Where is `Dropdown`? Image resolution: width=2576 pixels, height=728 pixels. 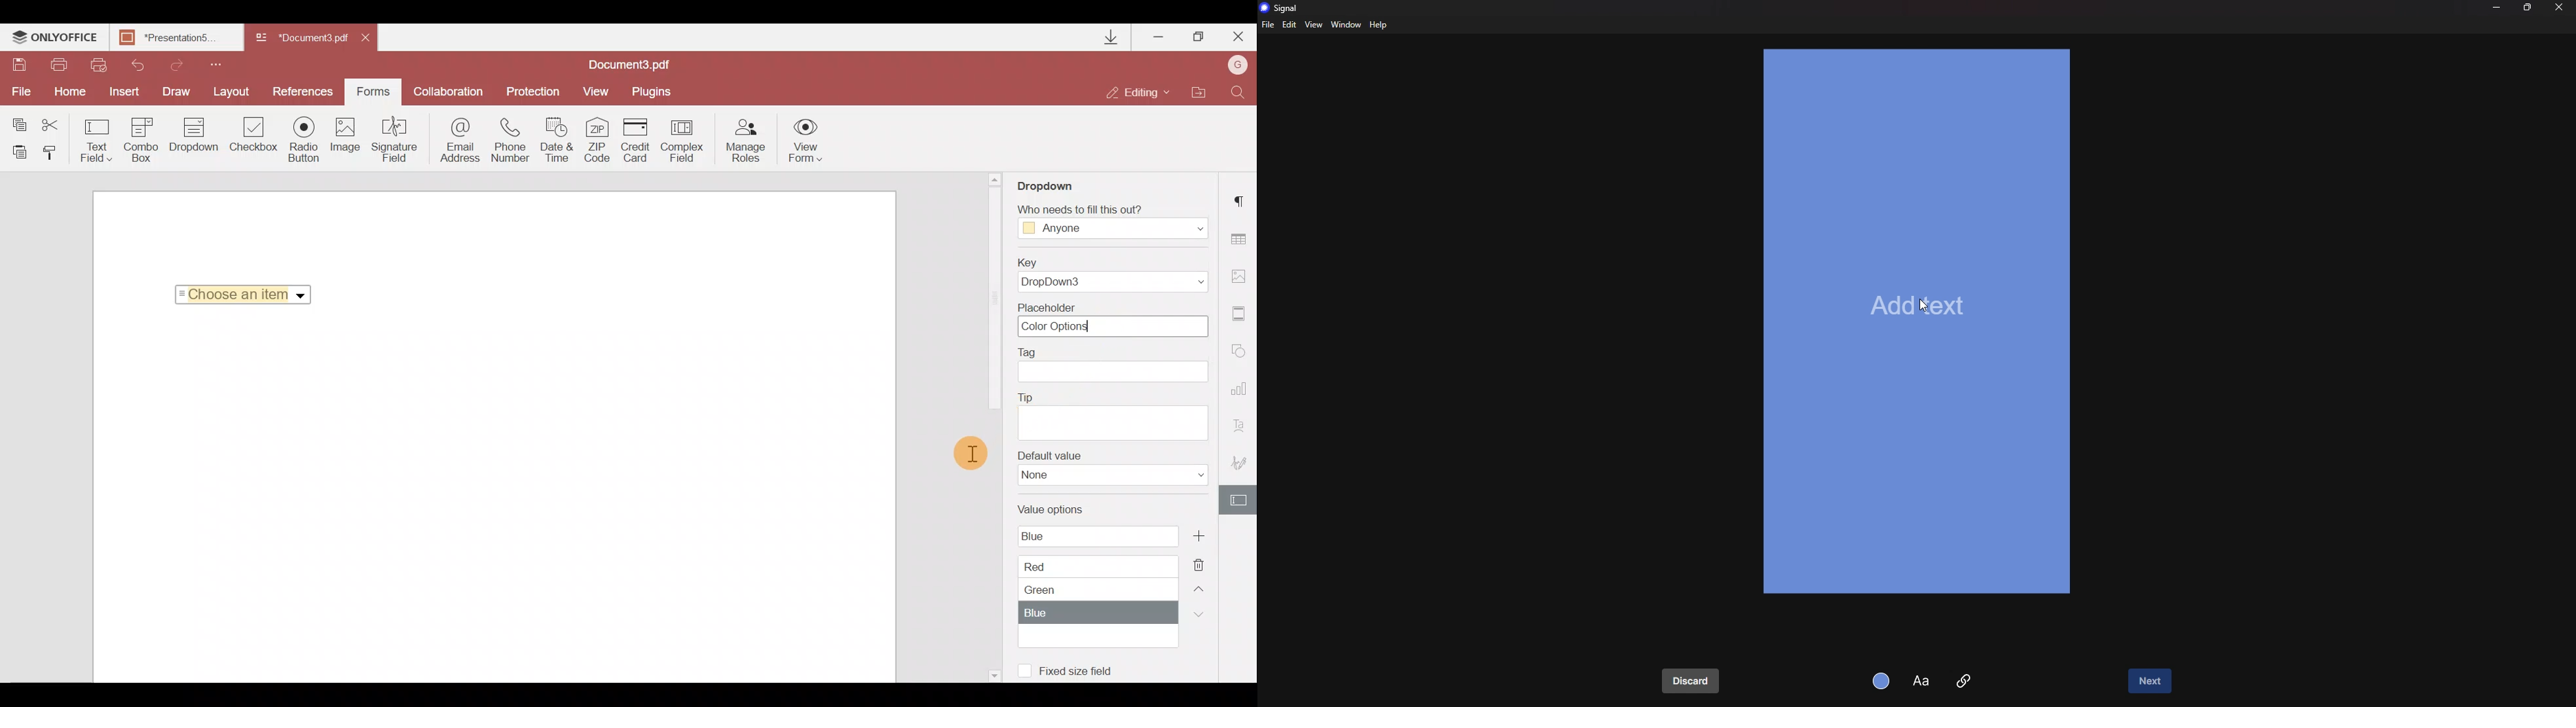
Dropdown is located at coordinates (191, 142).